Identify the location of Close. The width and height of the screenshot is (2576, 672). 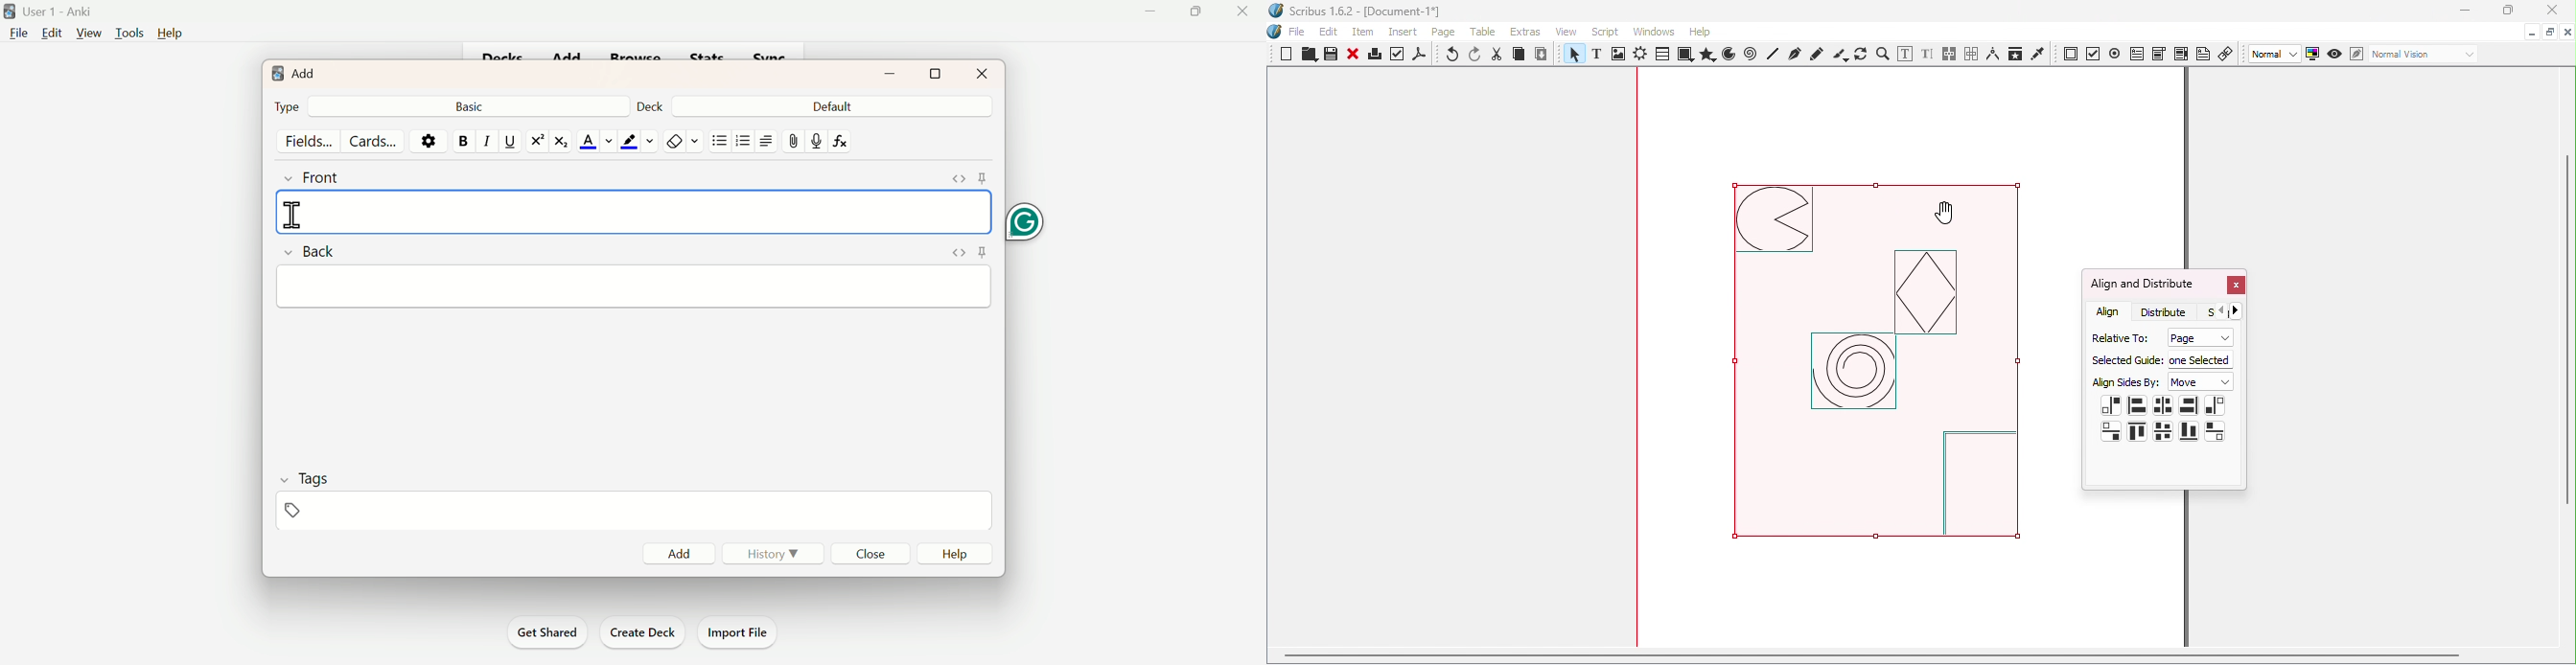
(1353, 56).